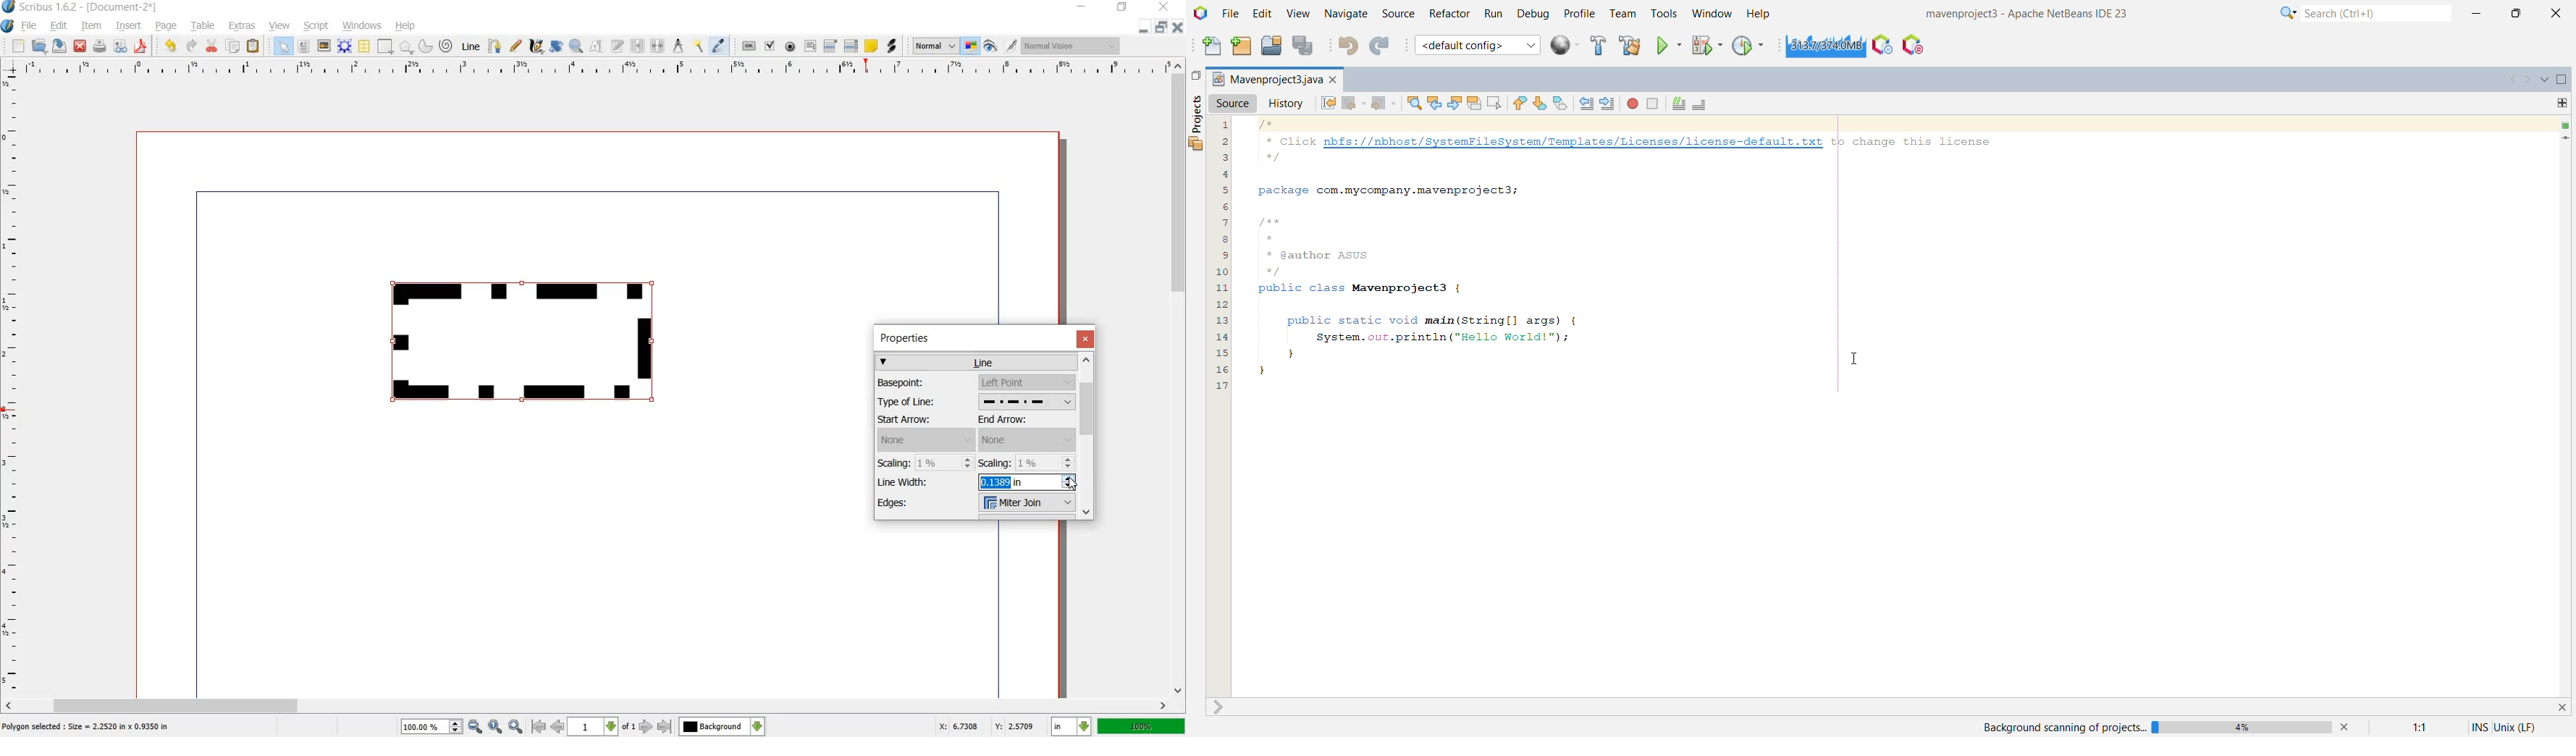 Image resolution: width=2576 pixels, height=756 pixels. I want to click on line style, so click(1025, 402).